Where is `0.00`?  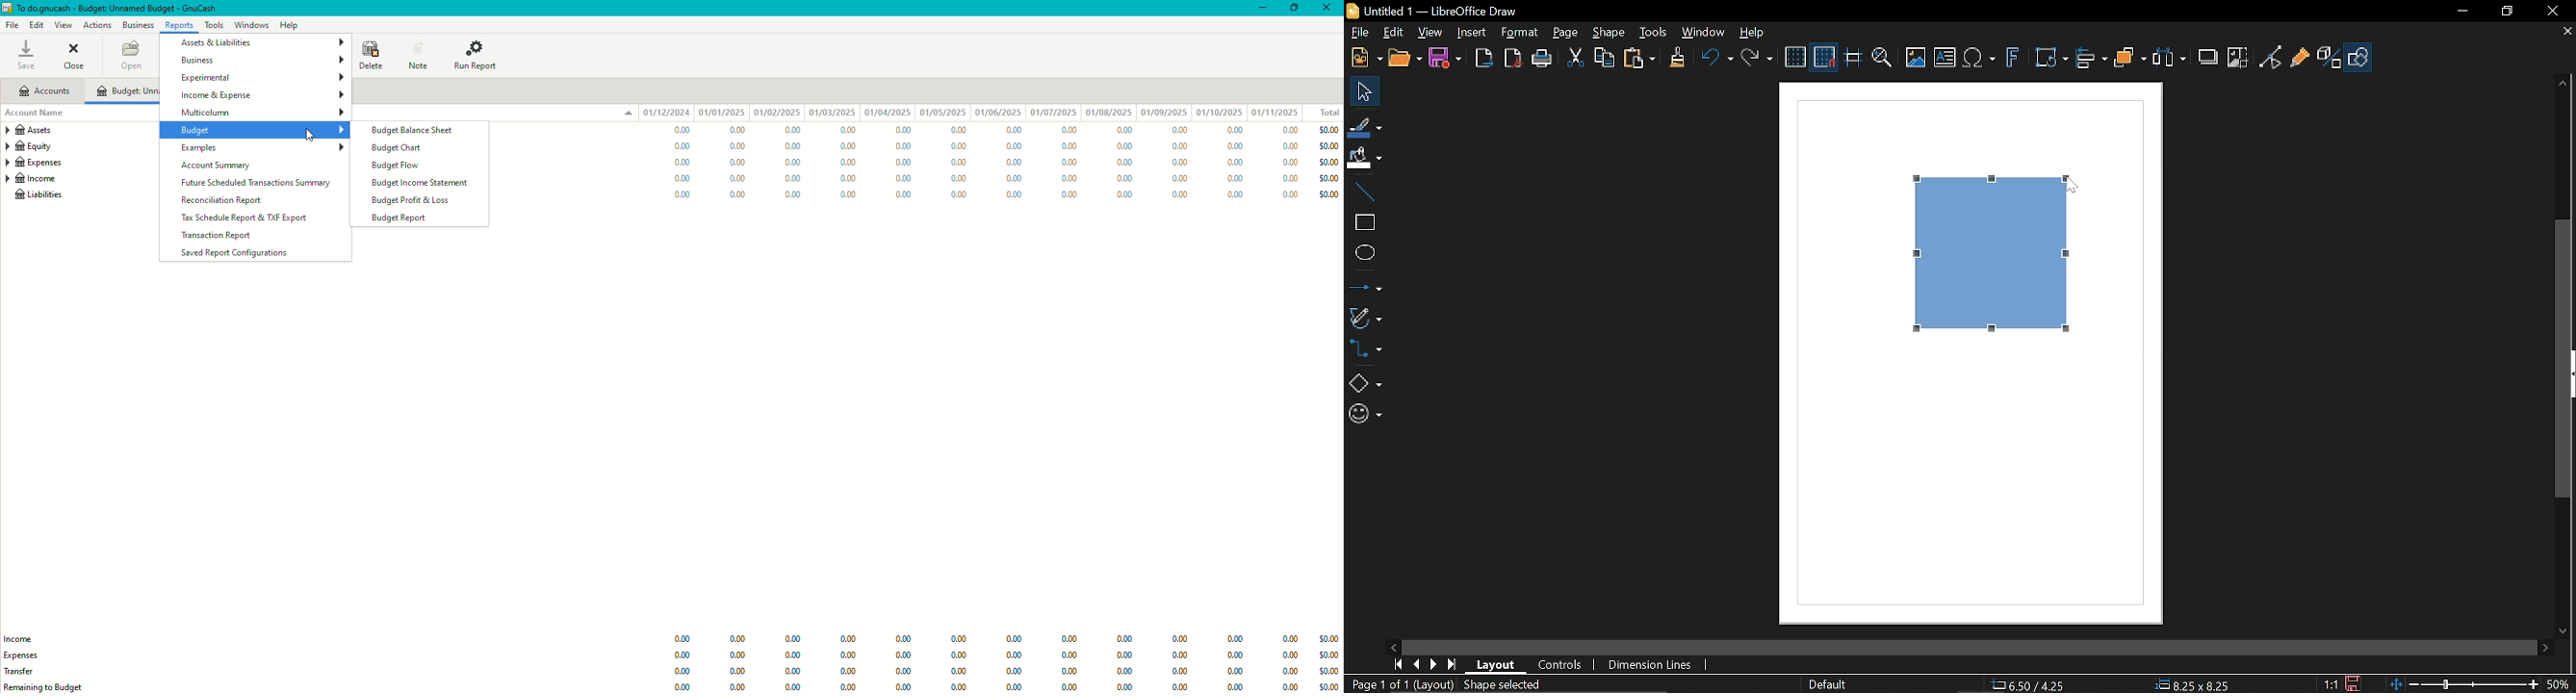
0.00 is located at coordinates (1291, 145).